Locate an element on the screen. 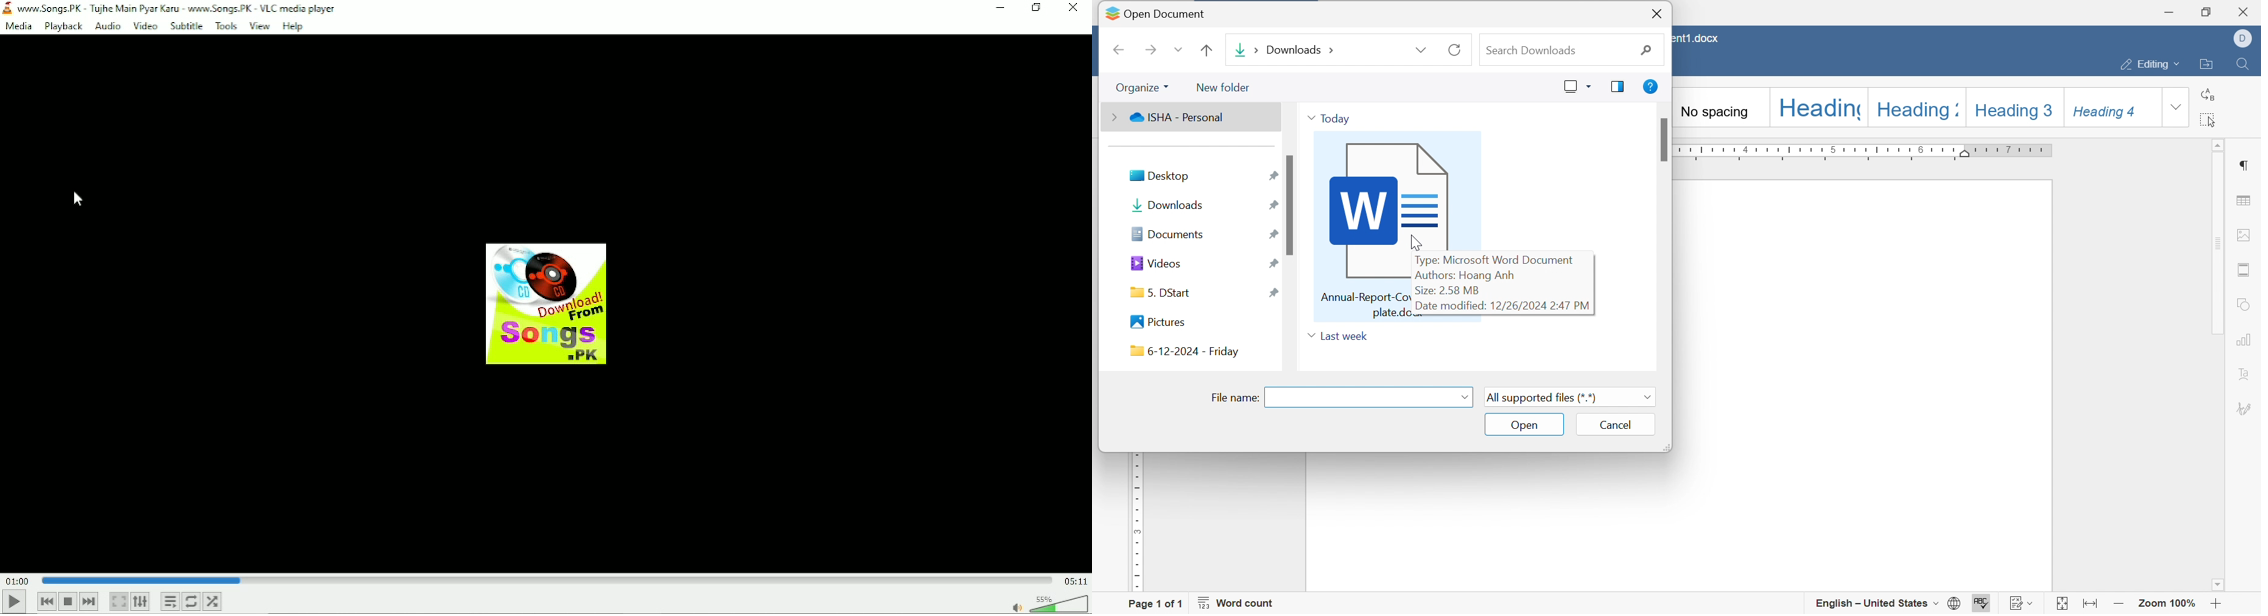  videos is located at coordinates (1160, 263).